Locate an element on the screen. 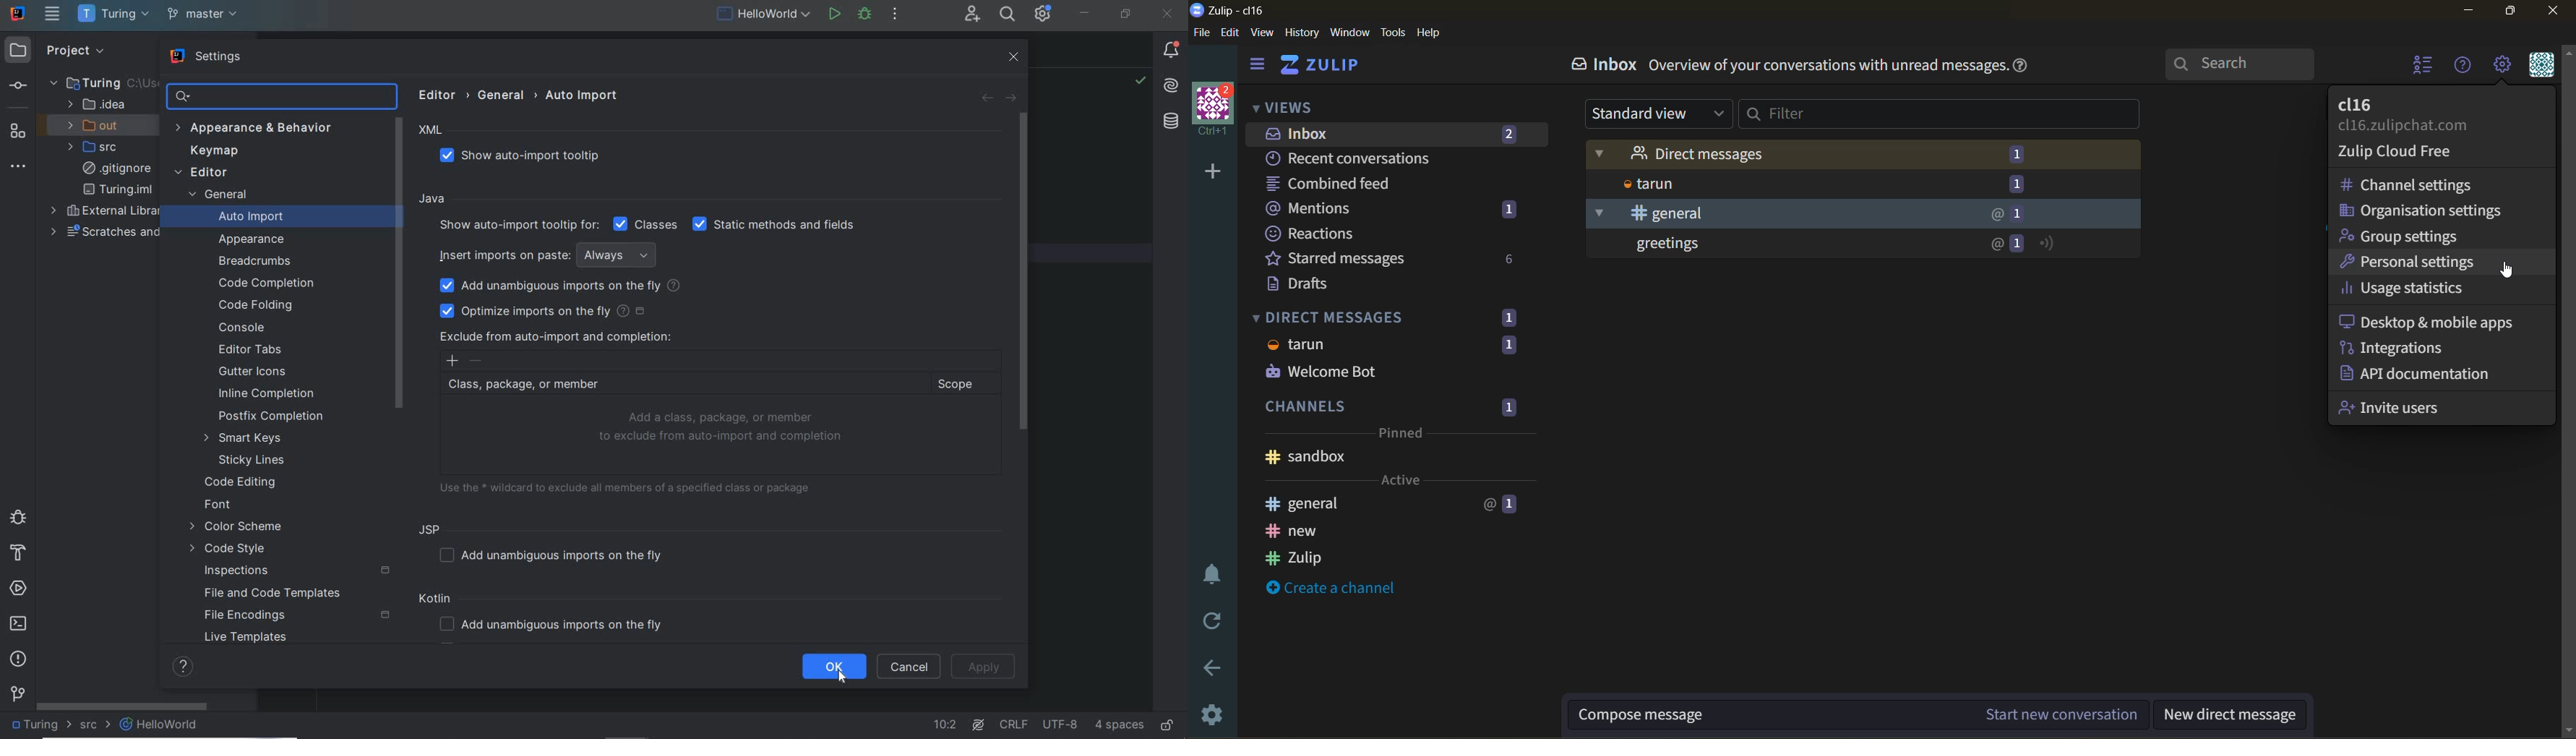  edit is located at coordinates (1231, 33).